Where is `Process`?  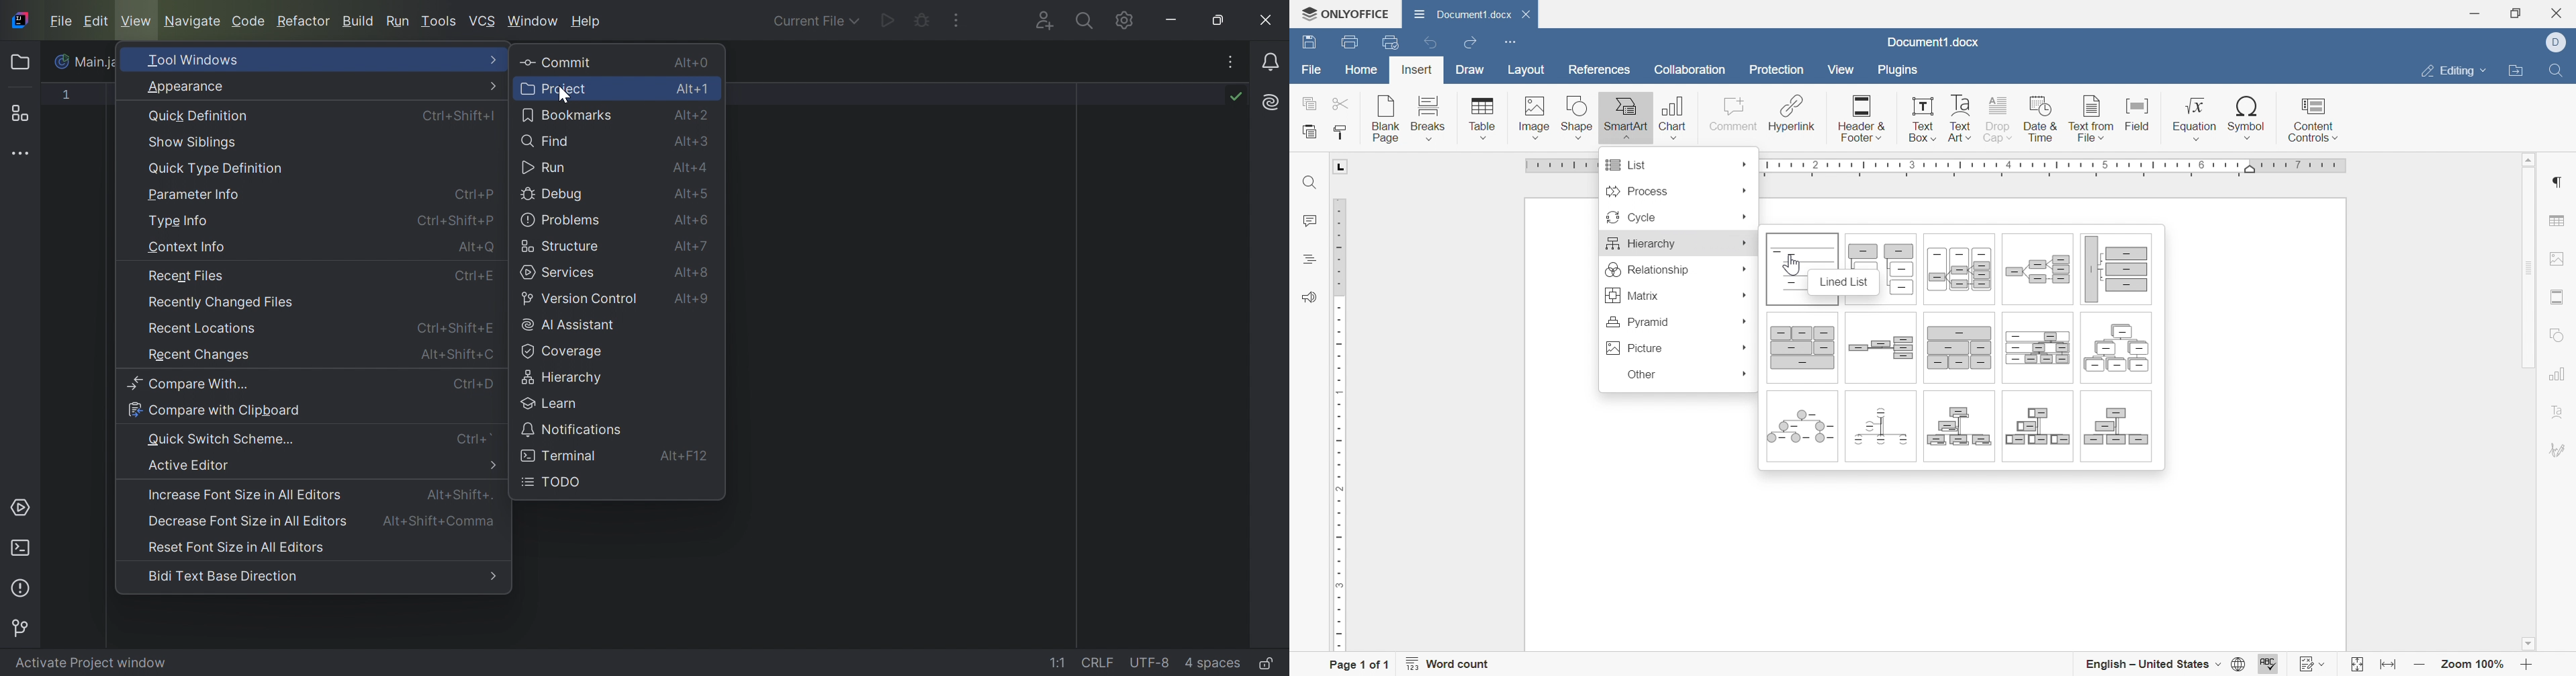 Process is located at coordinates (1638, 192).